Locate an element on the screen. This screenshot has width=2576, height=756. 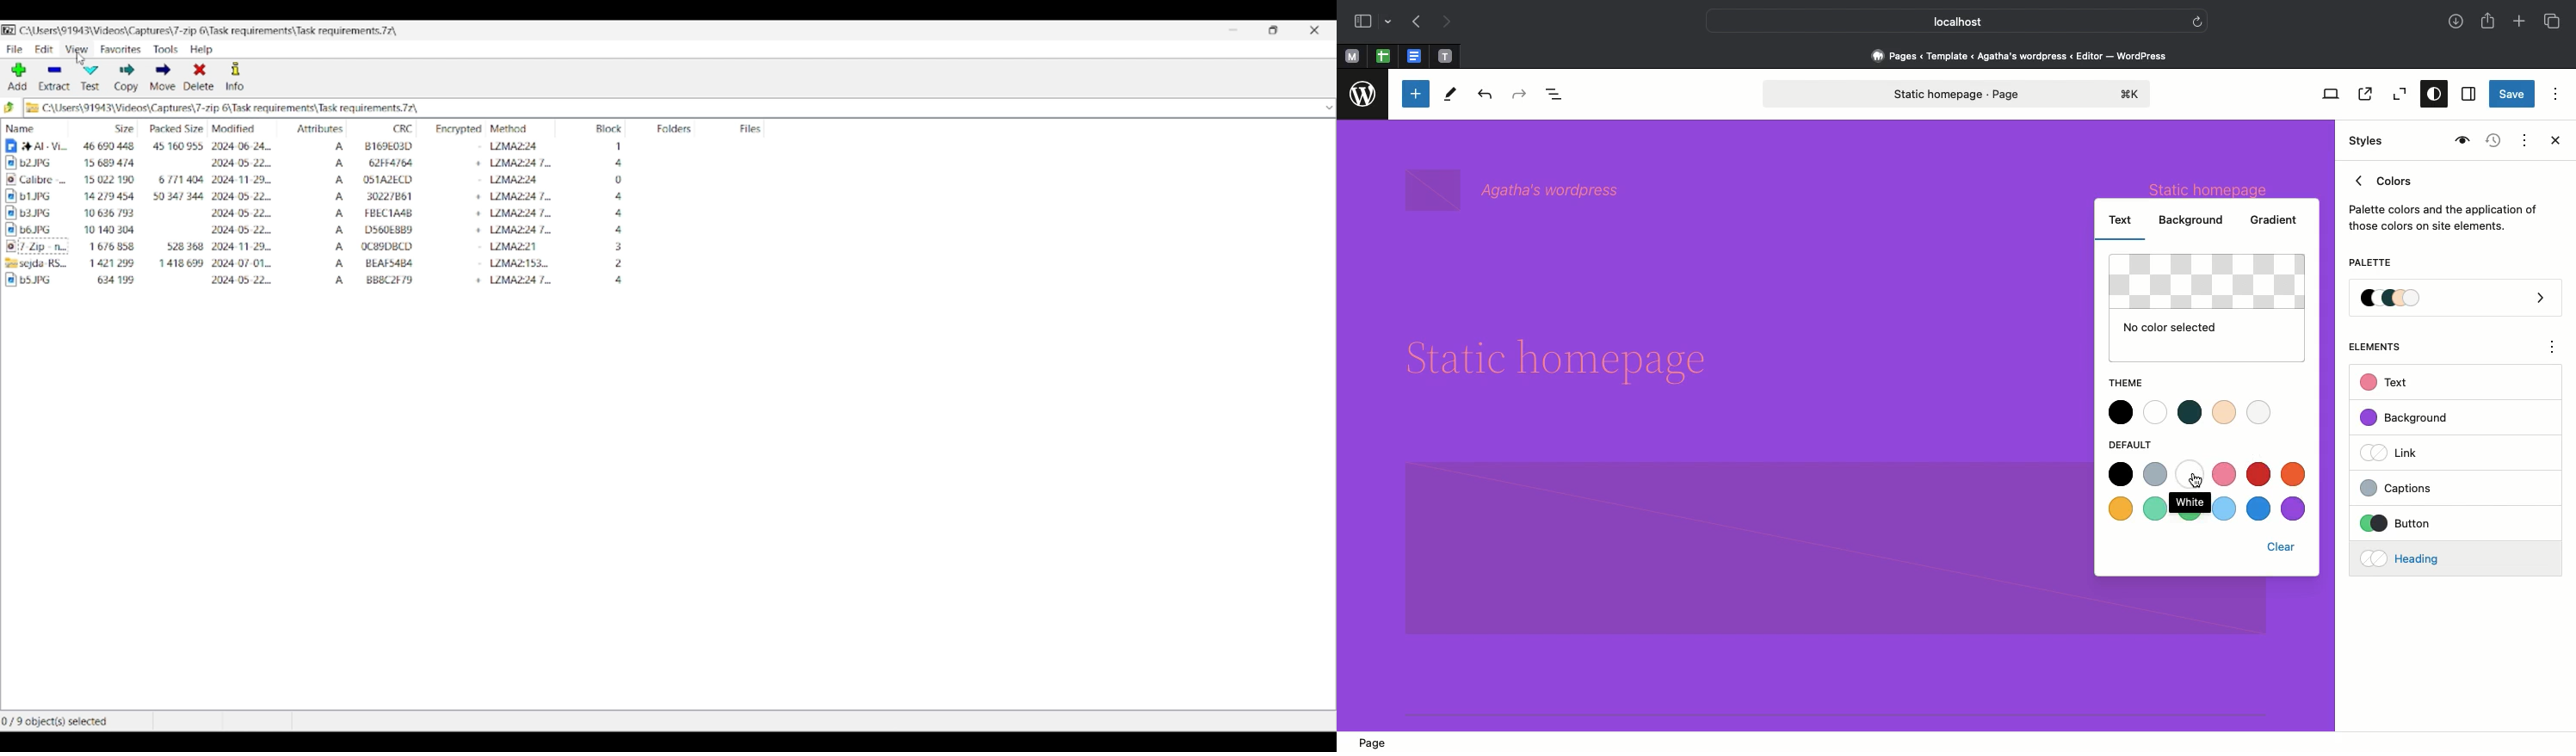
Theme color is located at coordinates (2190, 410).